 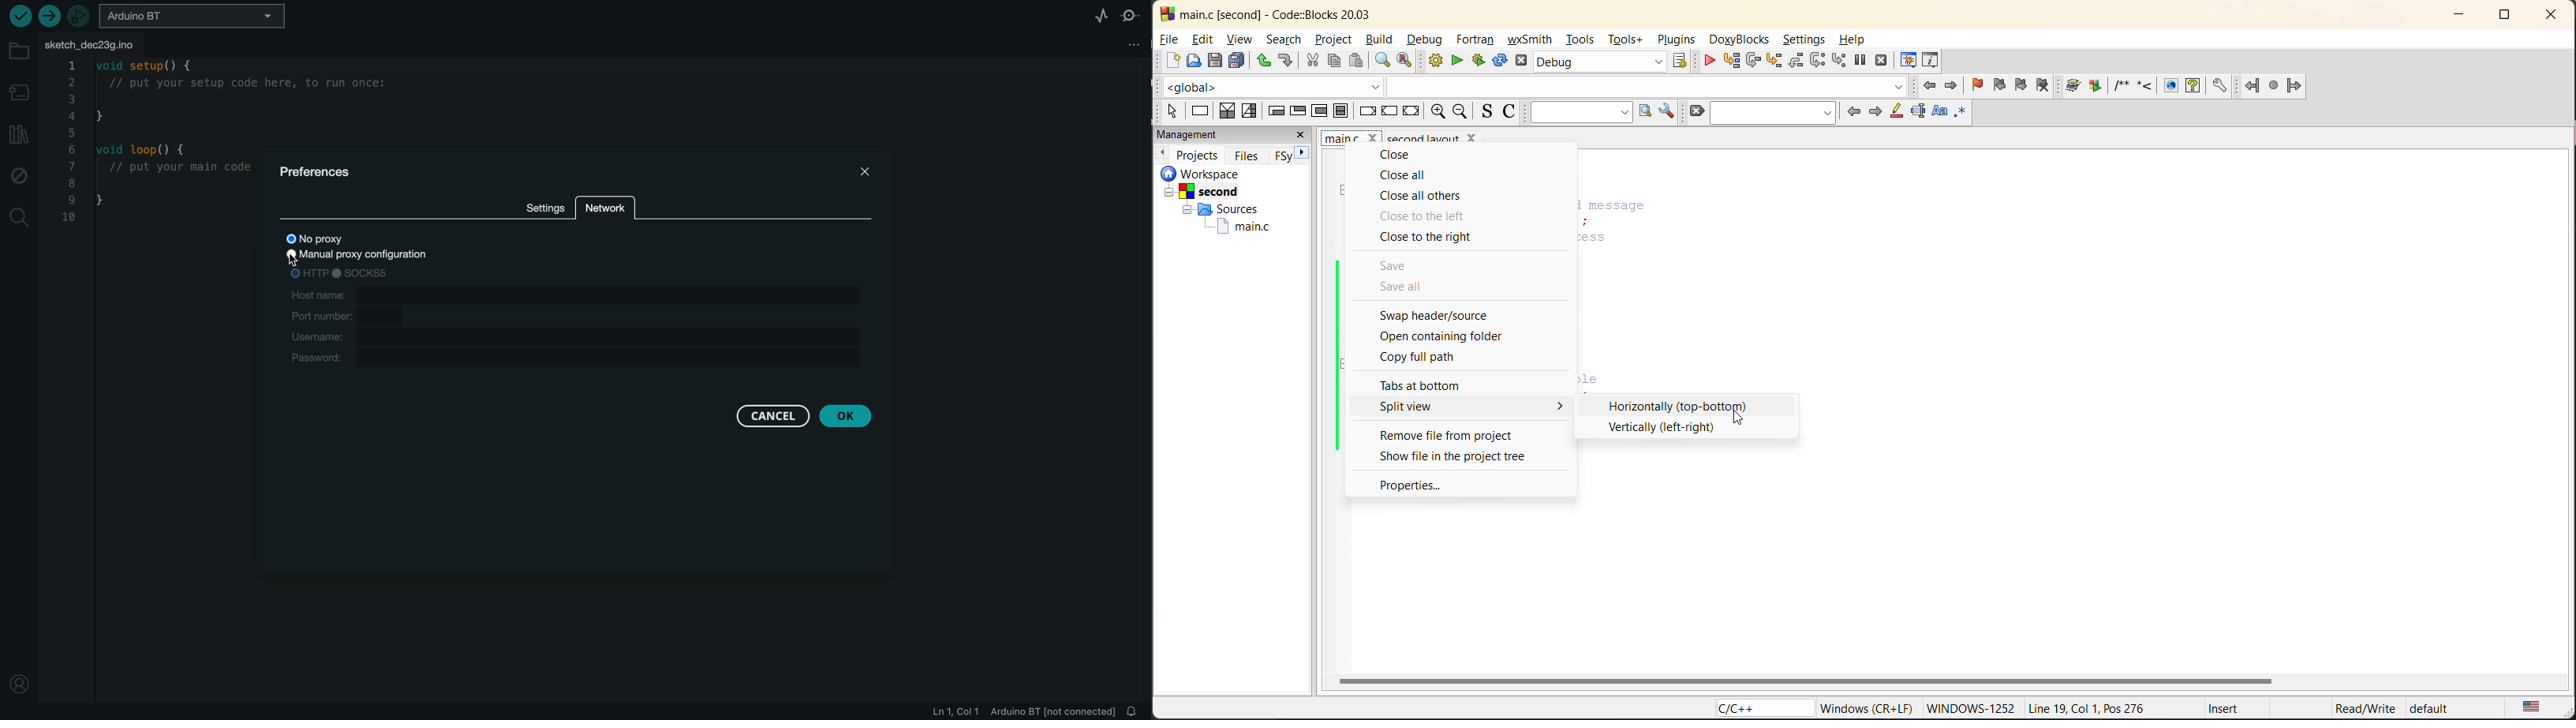 I want to click on fortran, so click(x=1475, y=39).